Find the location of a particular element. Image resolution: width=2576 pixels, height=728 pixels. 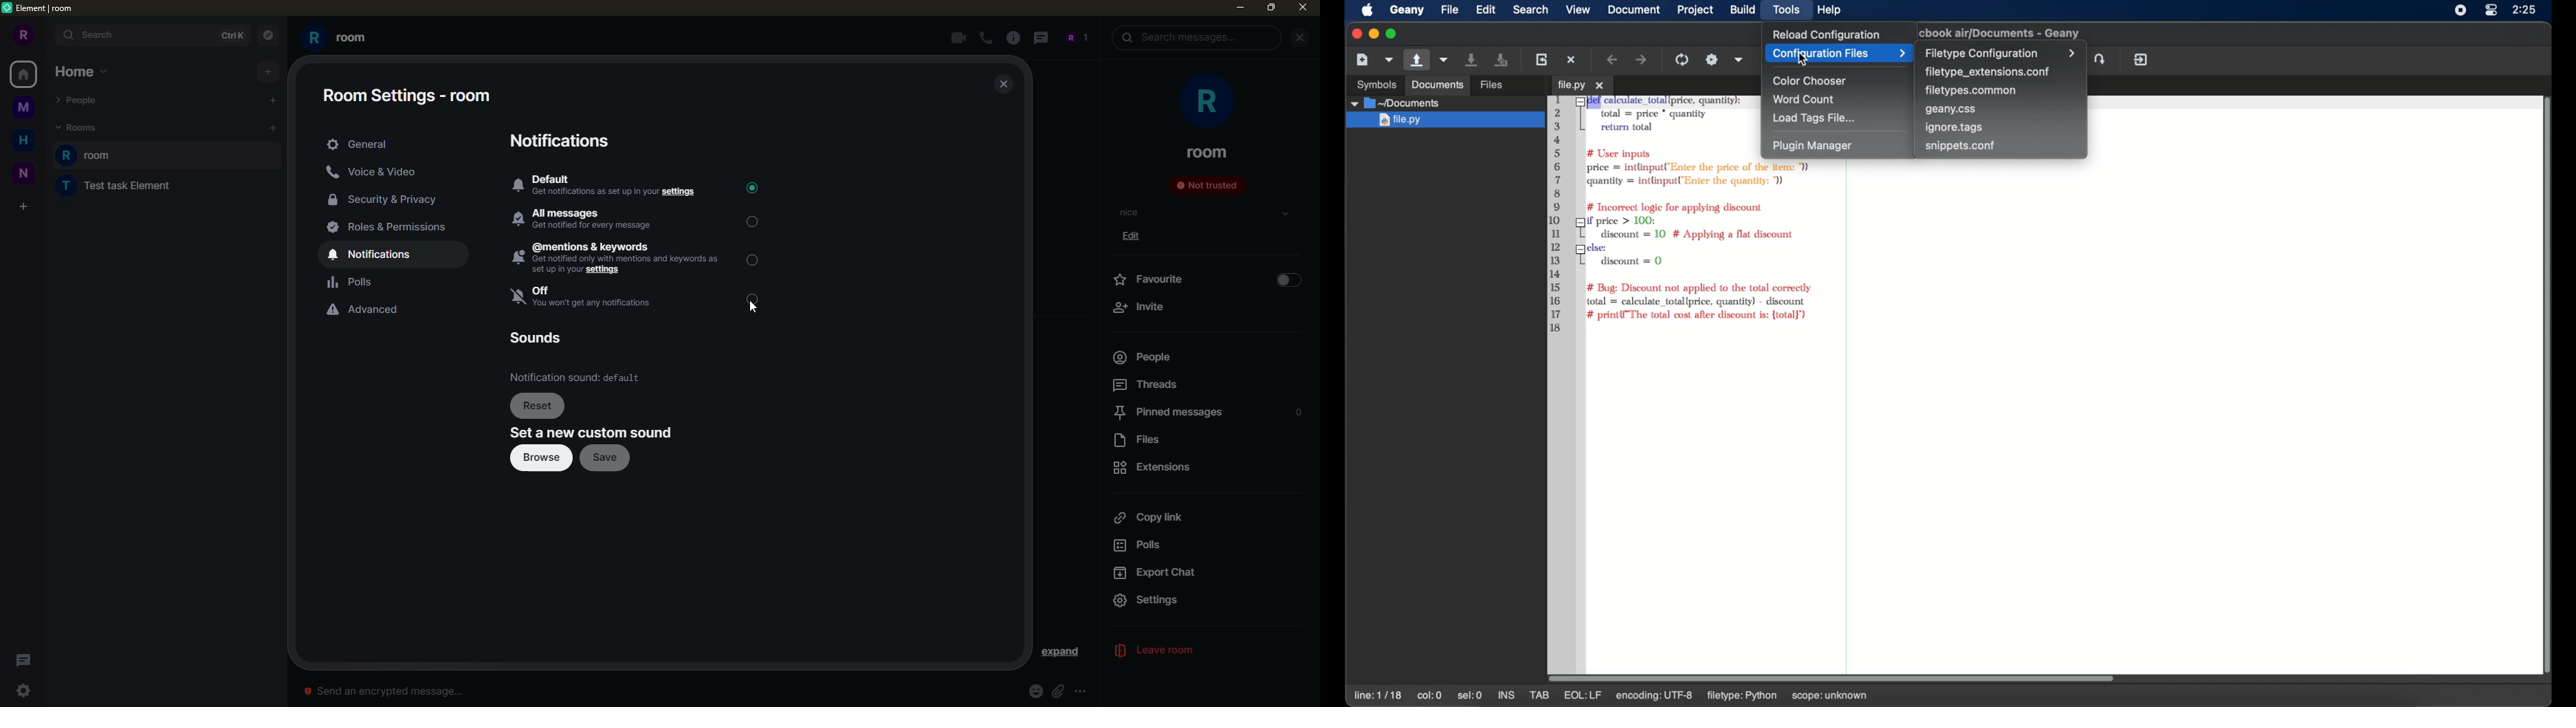

expand is located at coordinates (1297, 600).